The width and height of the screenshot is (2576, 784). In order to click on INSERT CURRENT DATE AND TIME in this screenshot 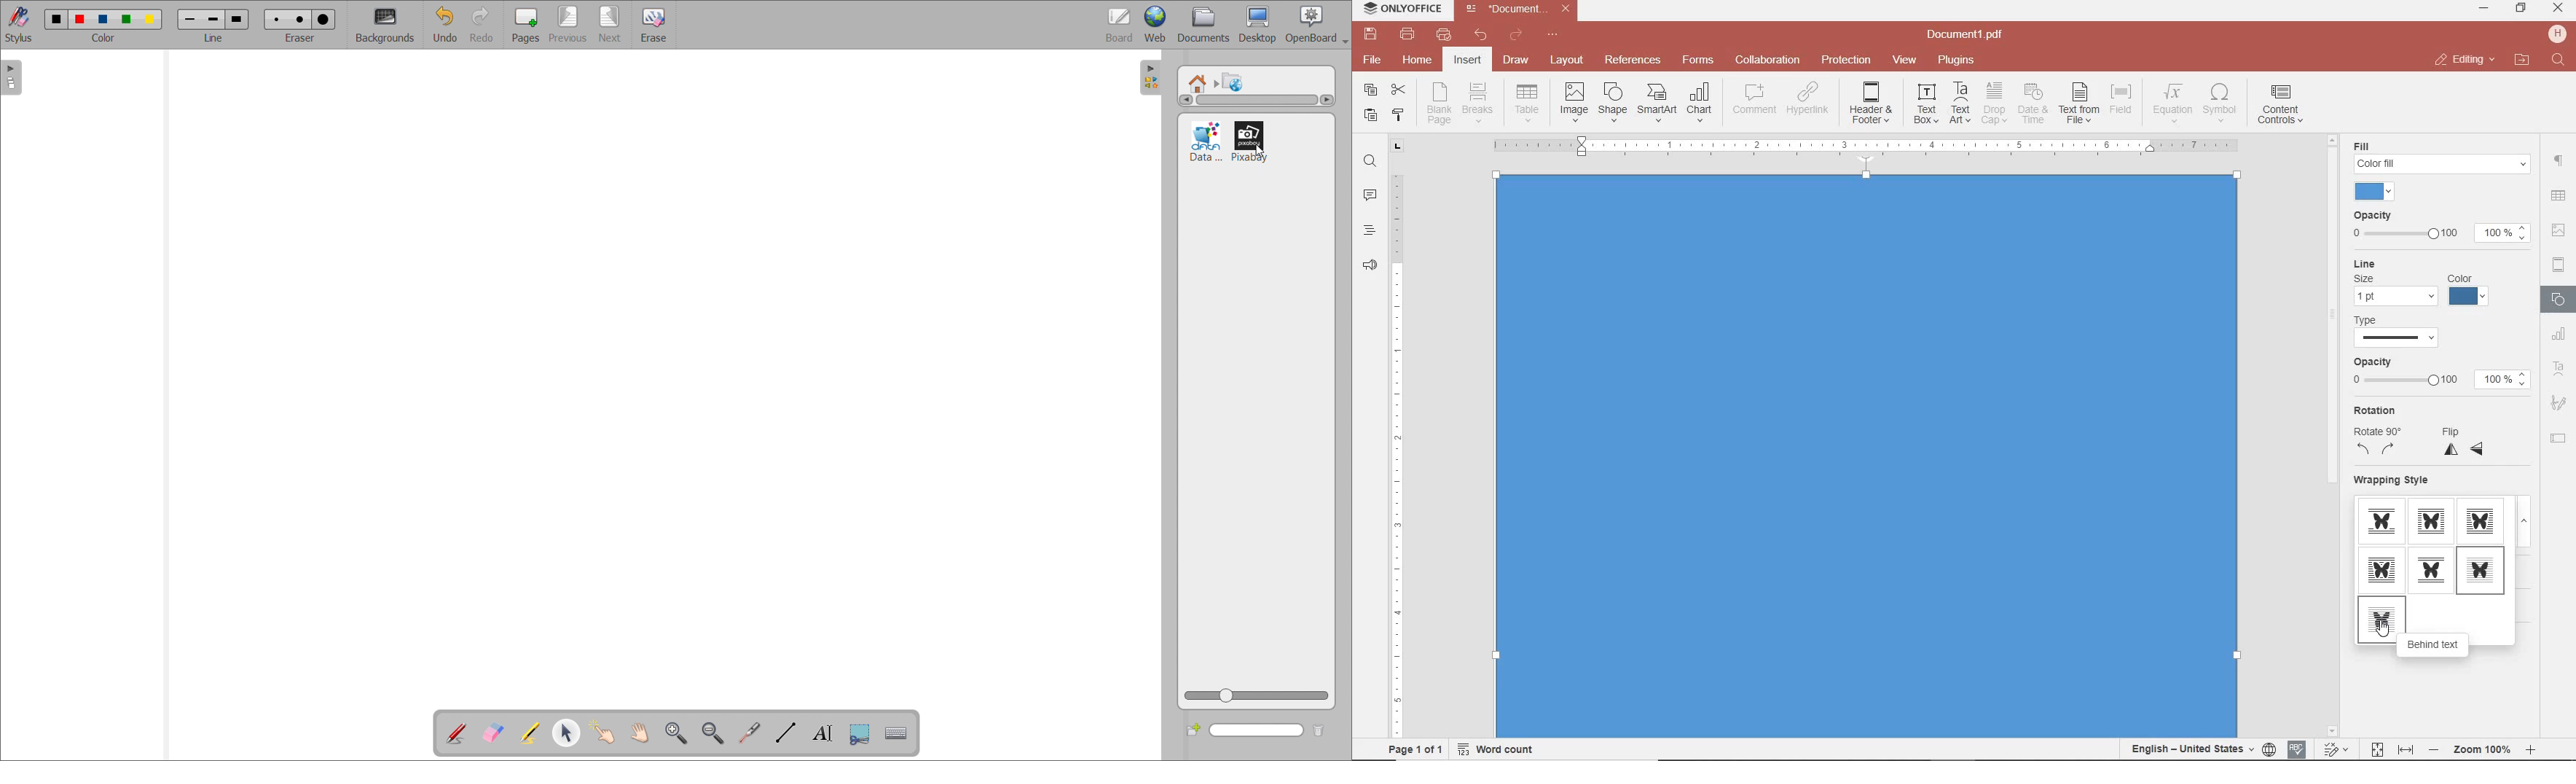, I will do `click(2031, 104)`.